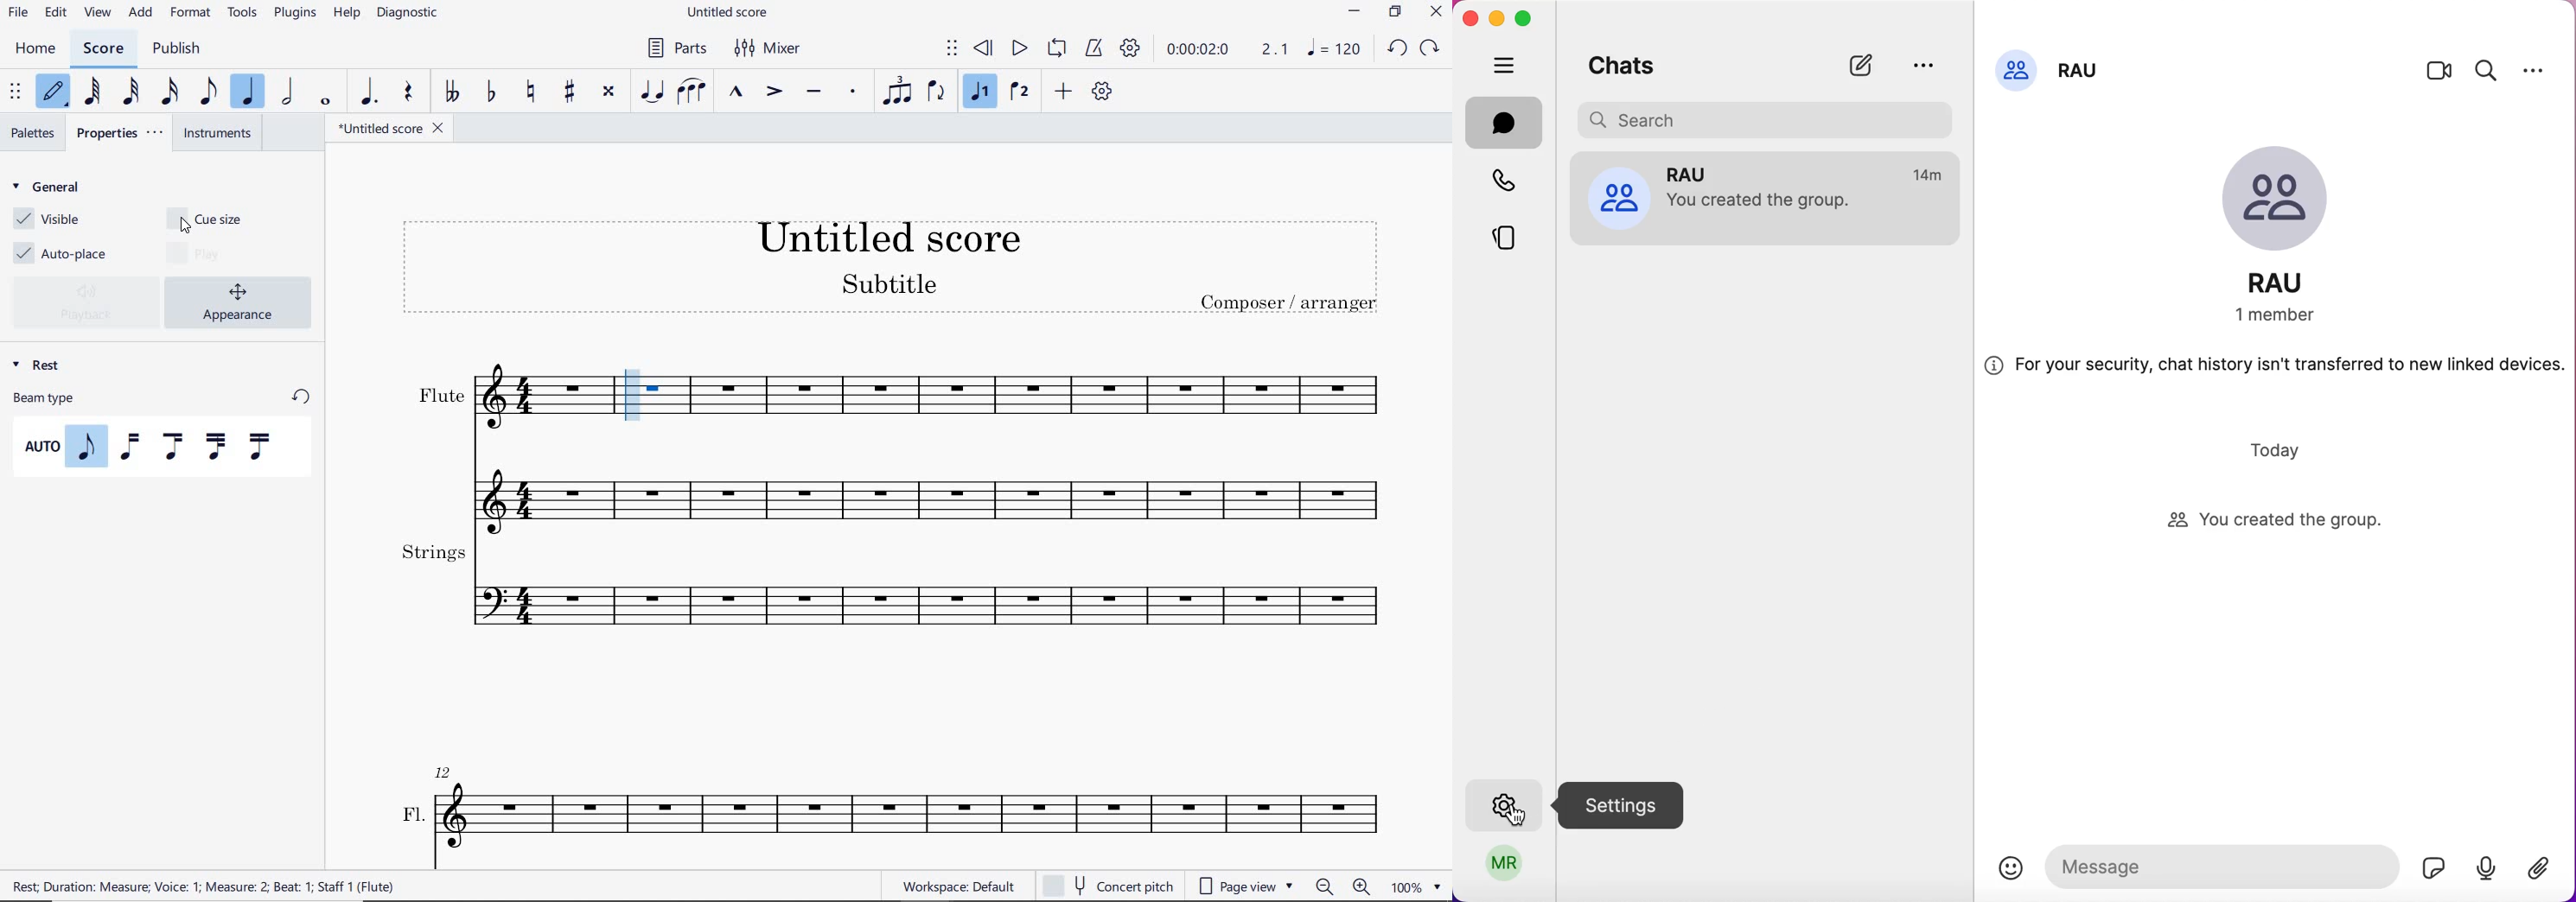 The width and height of the screenshot is (2576, 924). Describe the element at coordinates (369, 92) in the screenshot. I see `AUGMENTATION DOT` at that location.